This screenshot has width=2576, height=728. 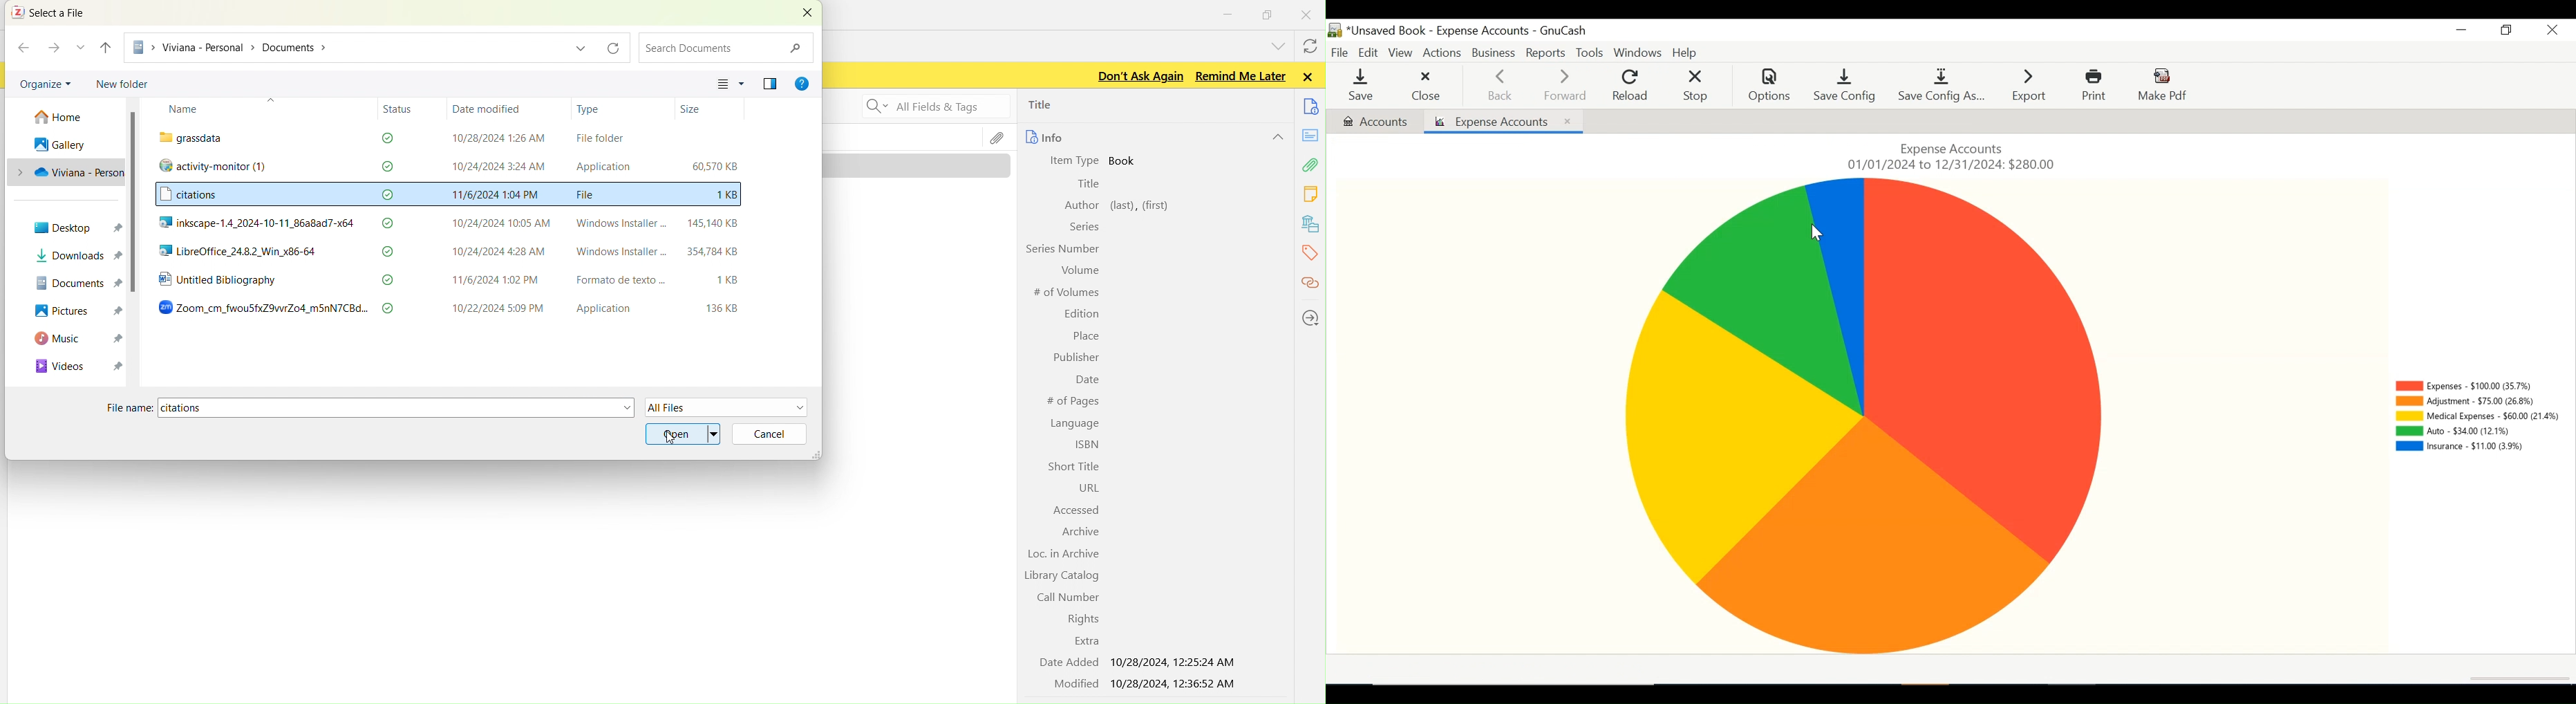 What do you see at coordinates (488, 109) in the screenshot?
I see `Date modified` at bounding box center [488, 109].